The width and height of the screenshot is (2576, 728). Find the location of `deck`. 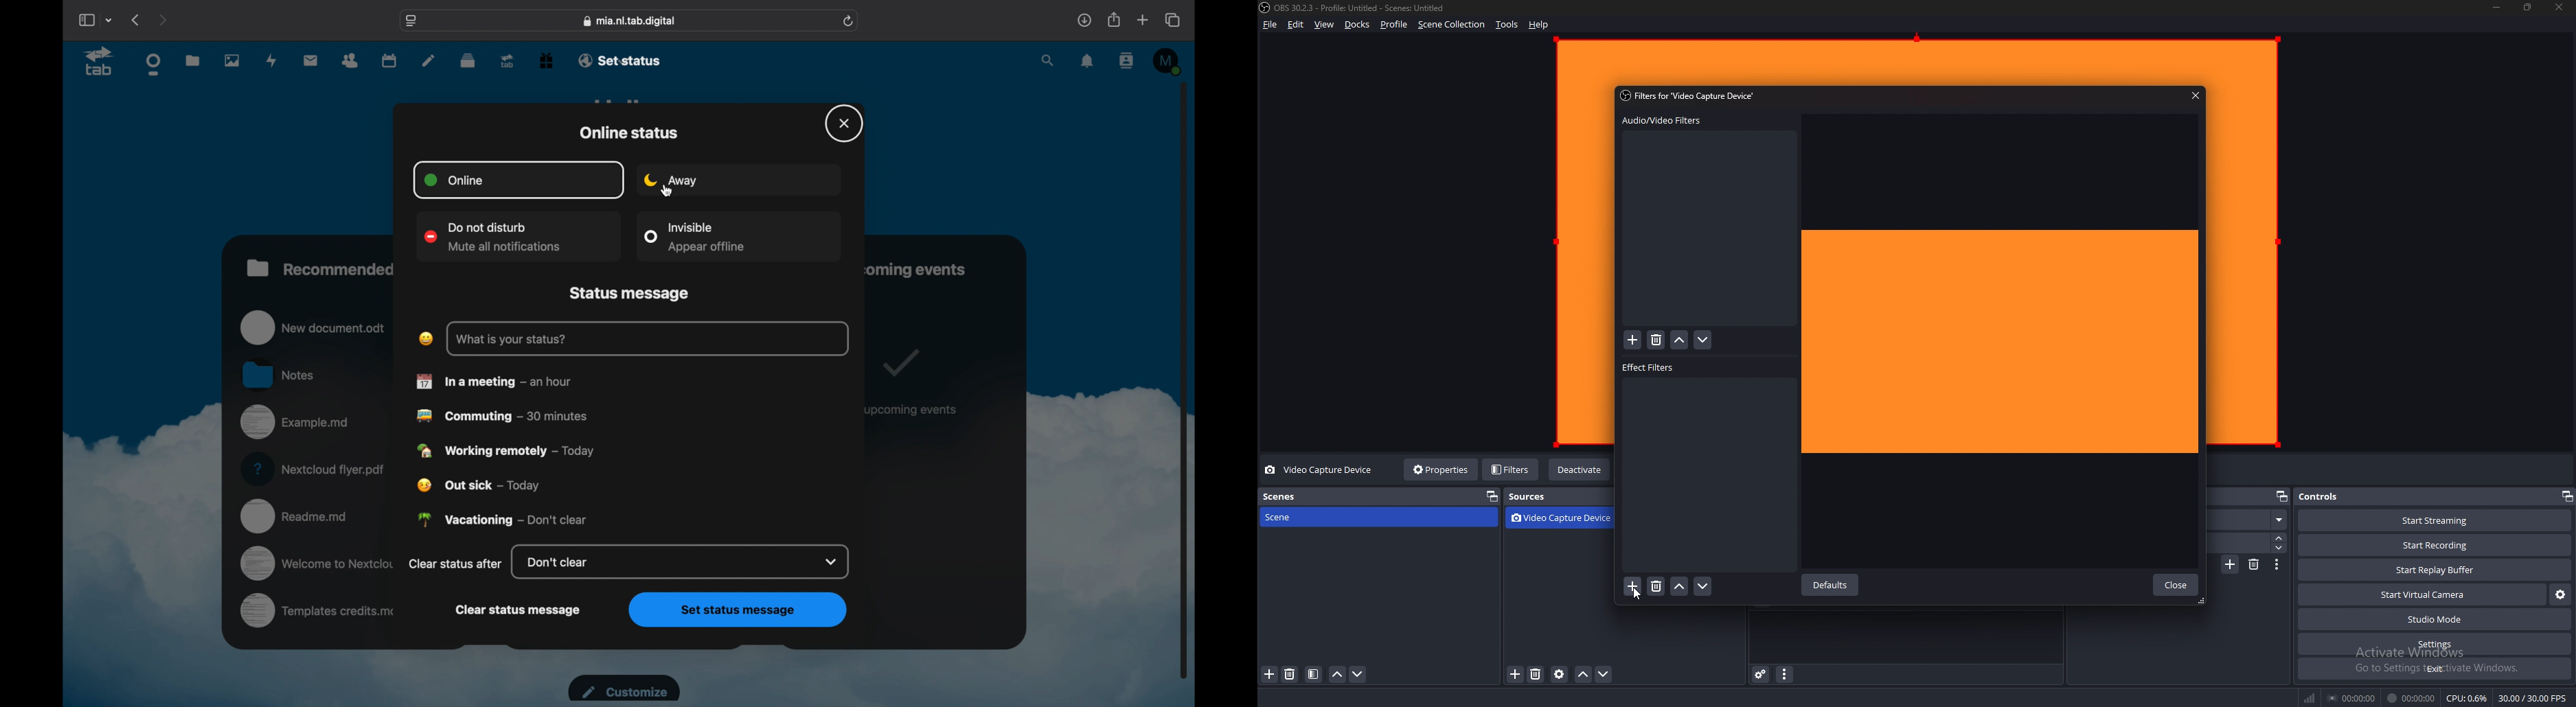

deck is located at coordinates (468, 60).